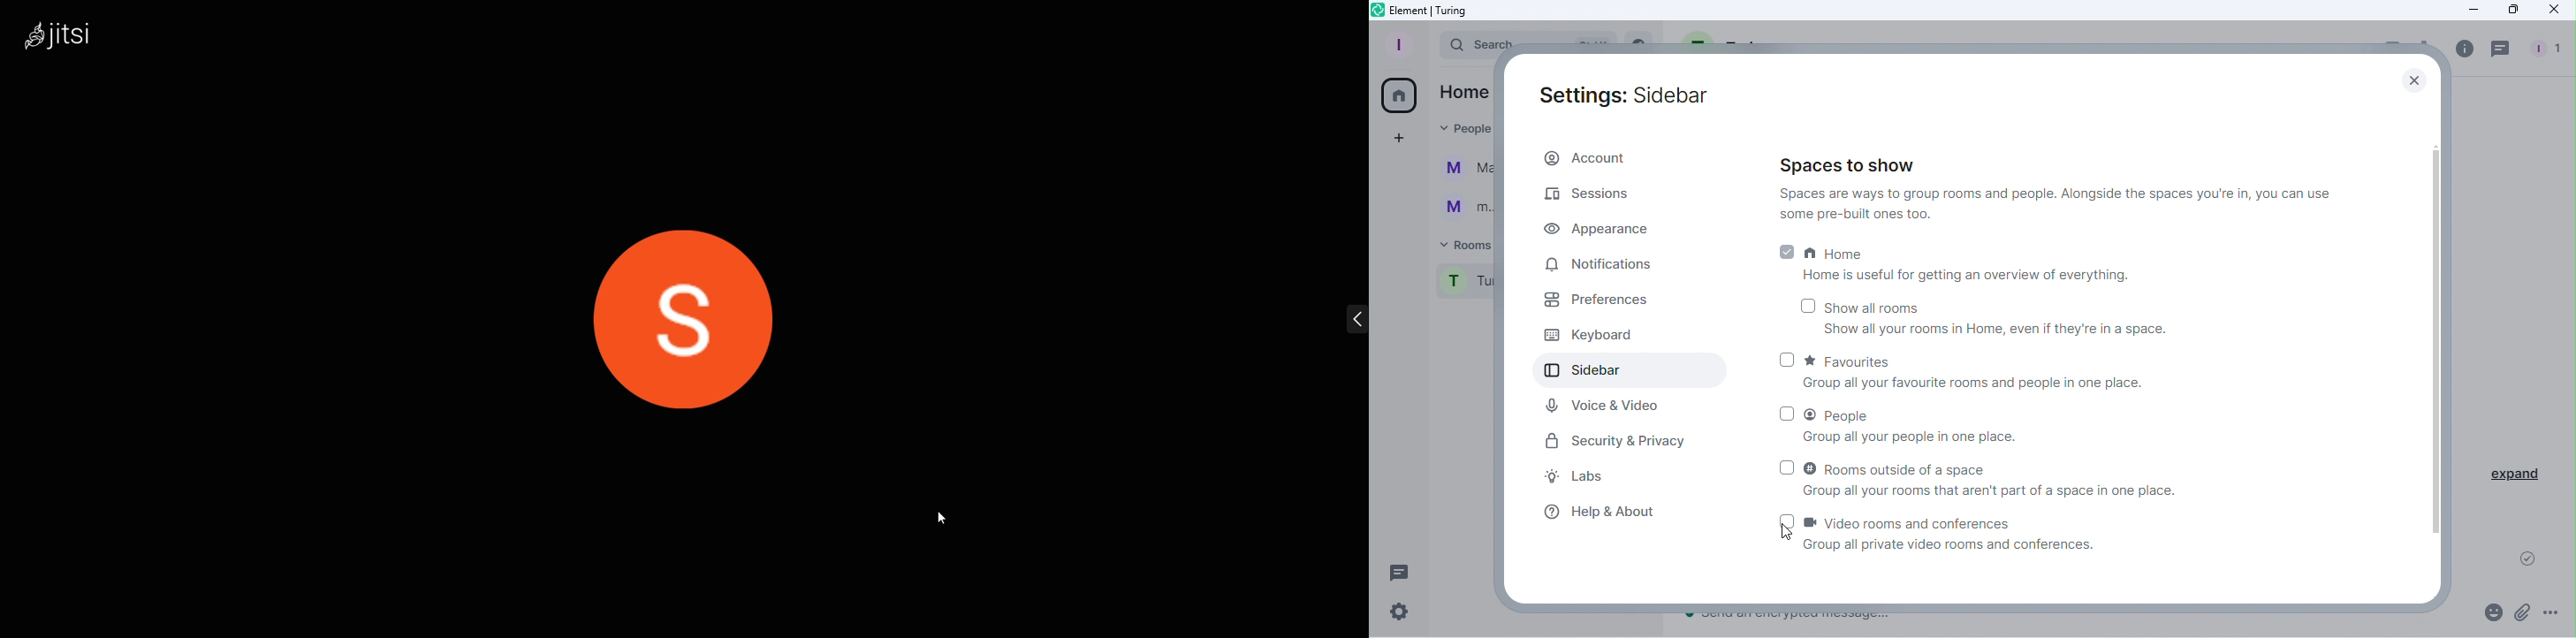  Describe the element at coordinates (2513, 10) in the screenshot. I see `Maximize` at that location.